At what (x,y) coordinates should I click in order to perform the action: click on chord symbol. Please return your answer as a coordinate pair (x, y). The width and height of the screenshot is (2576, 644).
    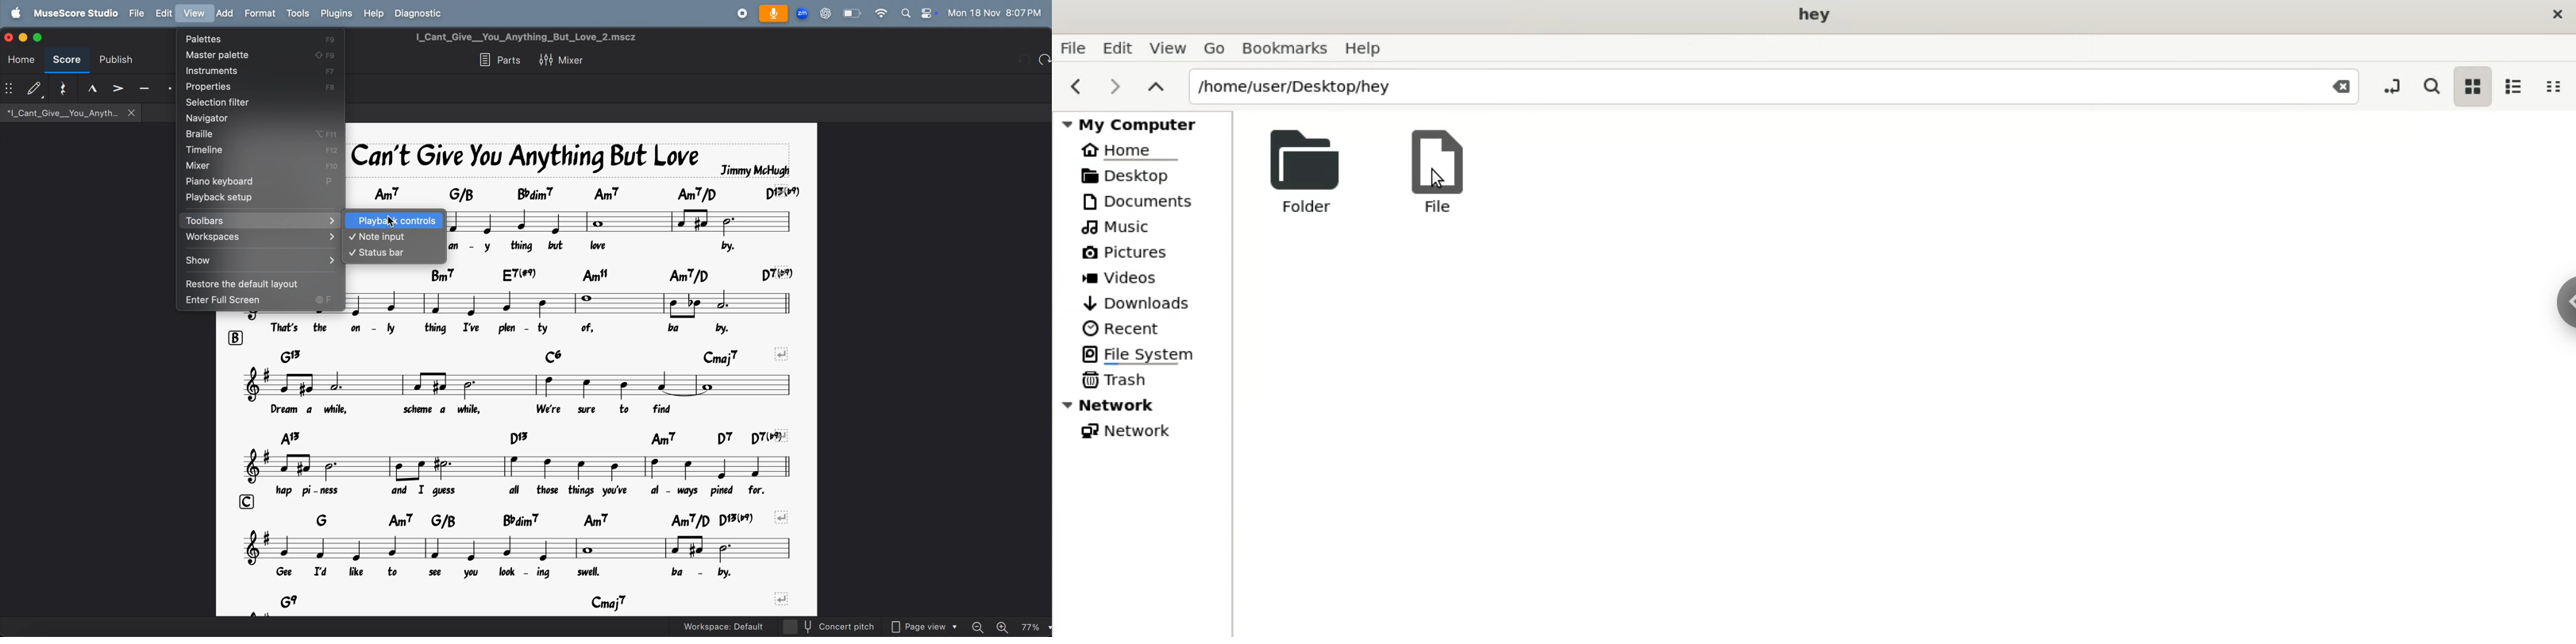
    Looking at the image, I should click on (577, 274).